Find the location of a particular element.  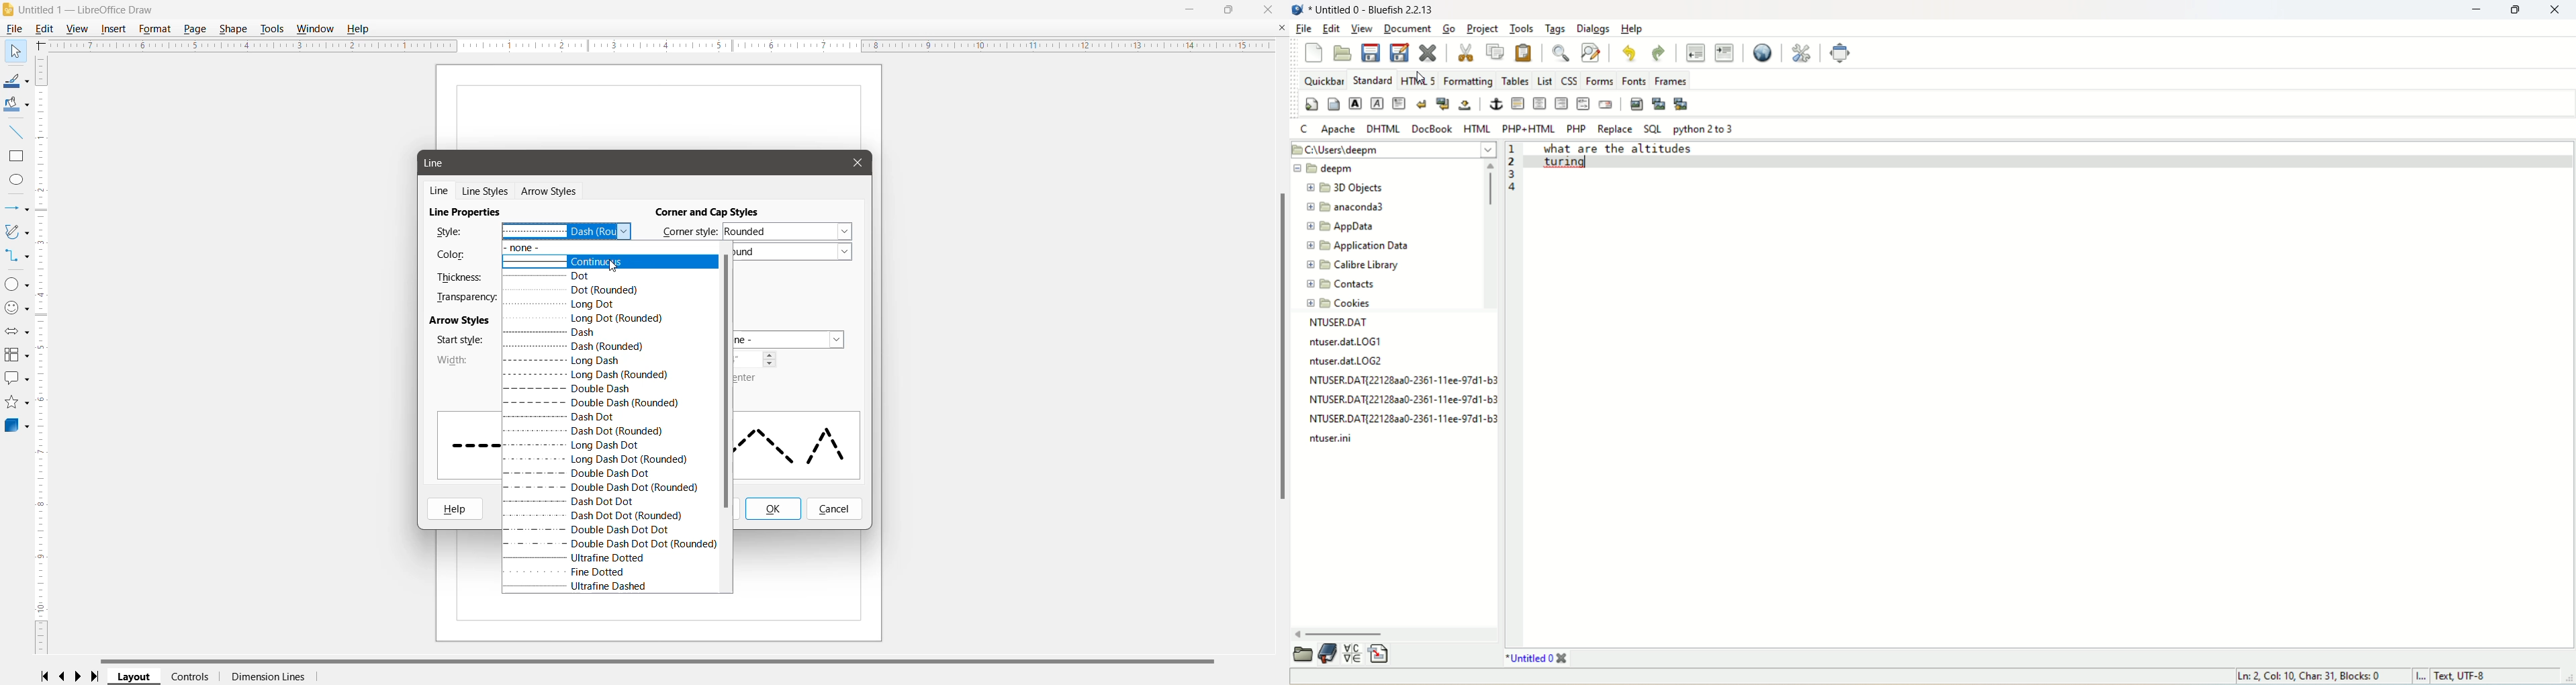

vertical scroll bar is located at coordinates (1488, 235).